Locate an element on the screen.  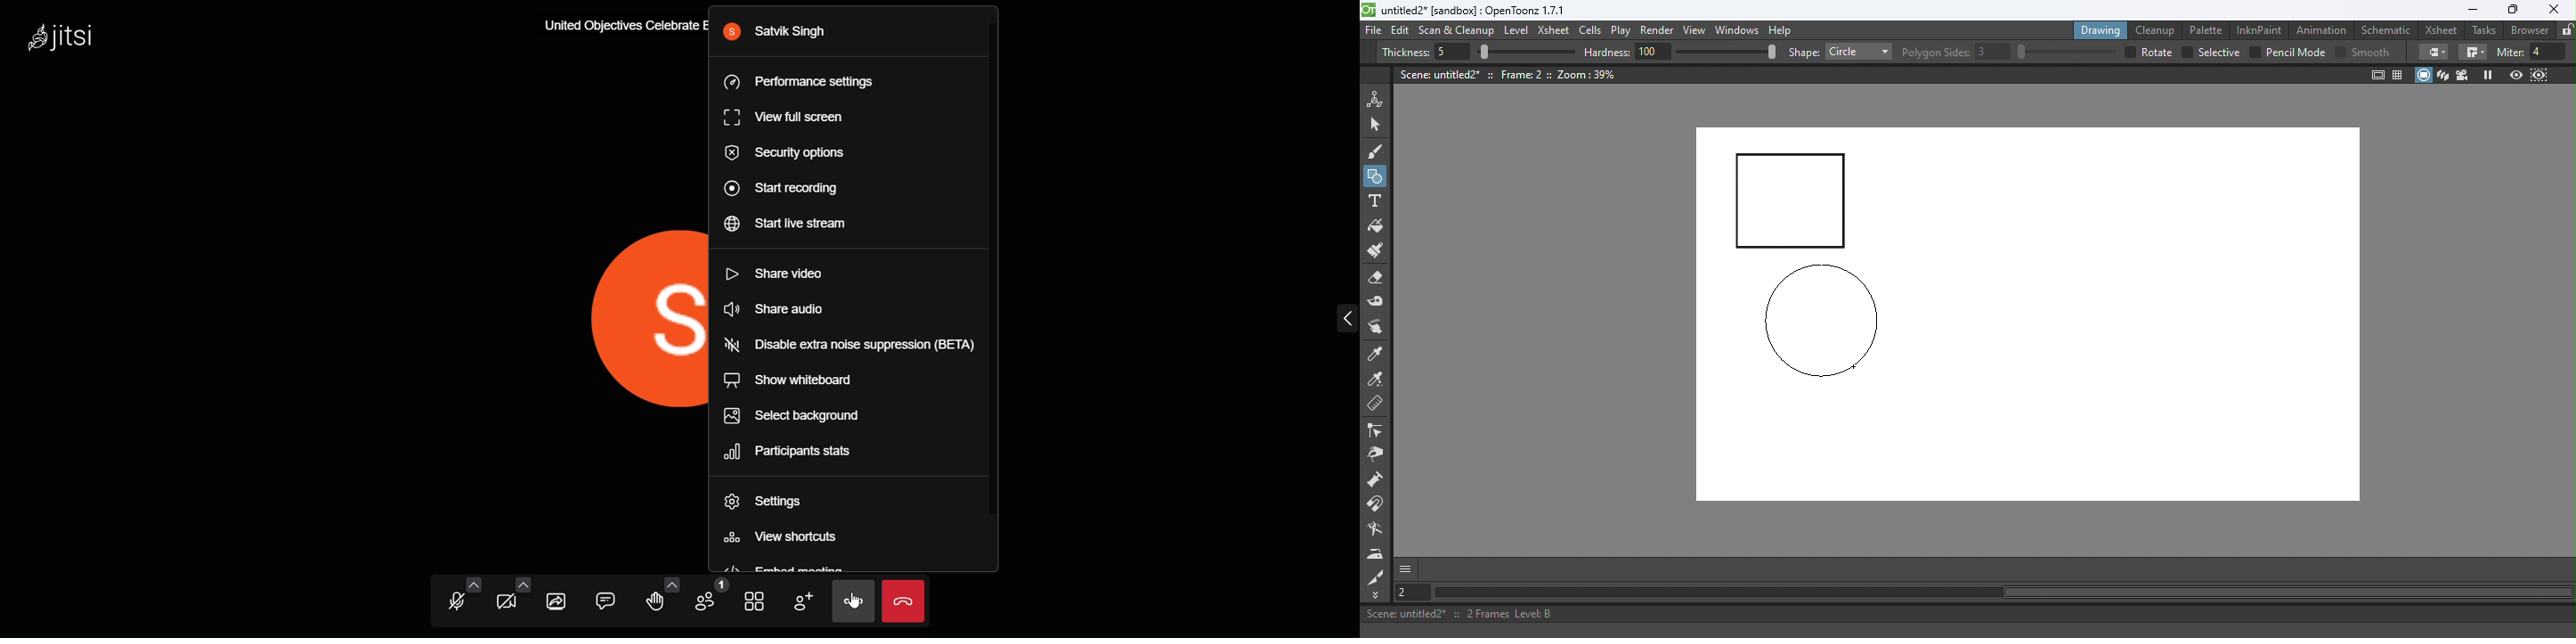
Xsheet is located at coordinates (2443, 29).